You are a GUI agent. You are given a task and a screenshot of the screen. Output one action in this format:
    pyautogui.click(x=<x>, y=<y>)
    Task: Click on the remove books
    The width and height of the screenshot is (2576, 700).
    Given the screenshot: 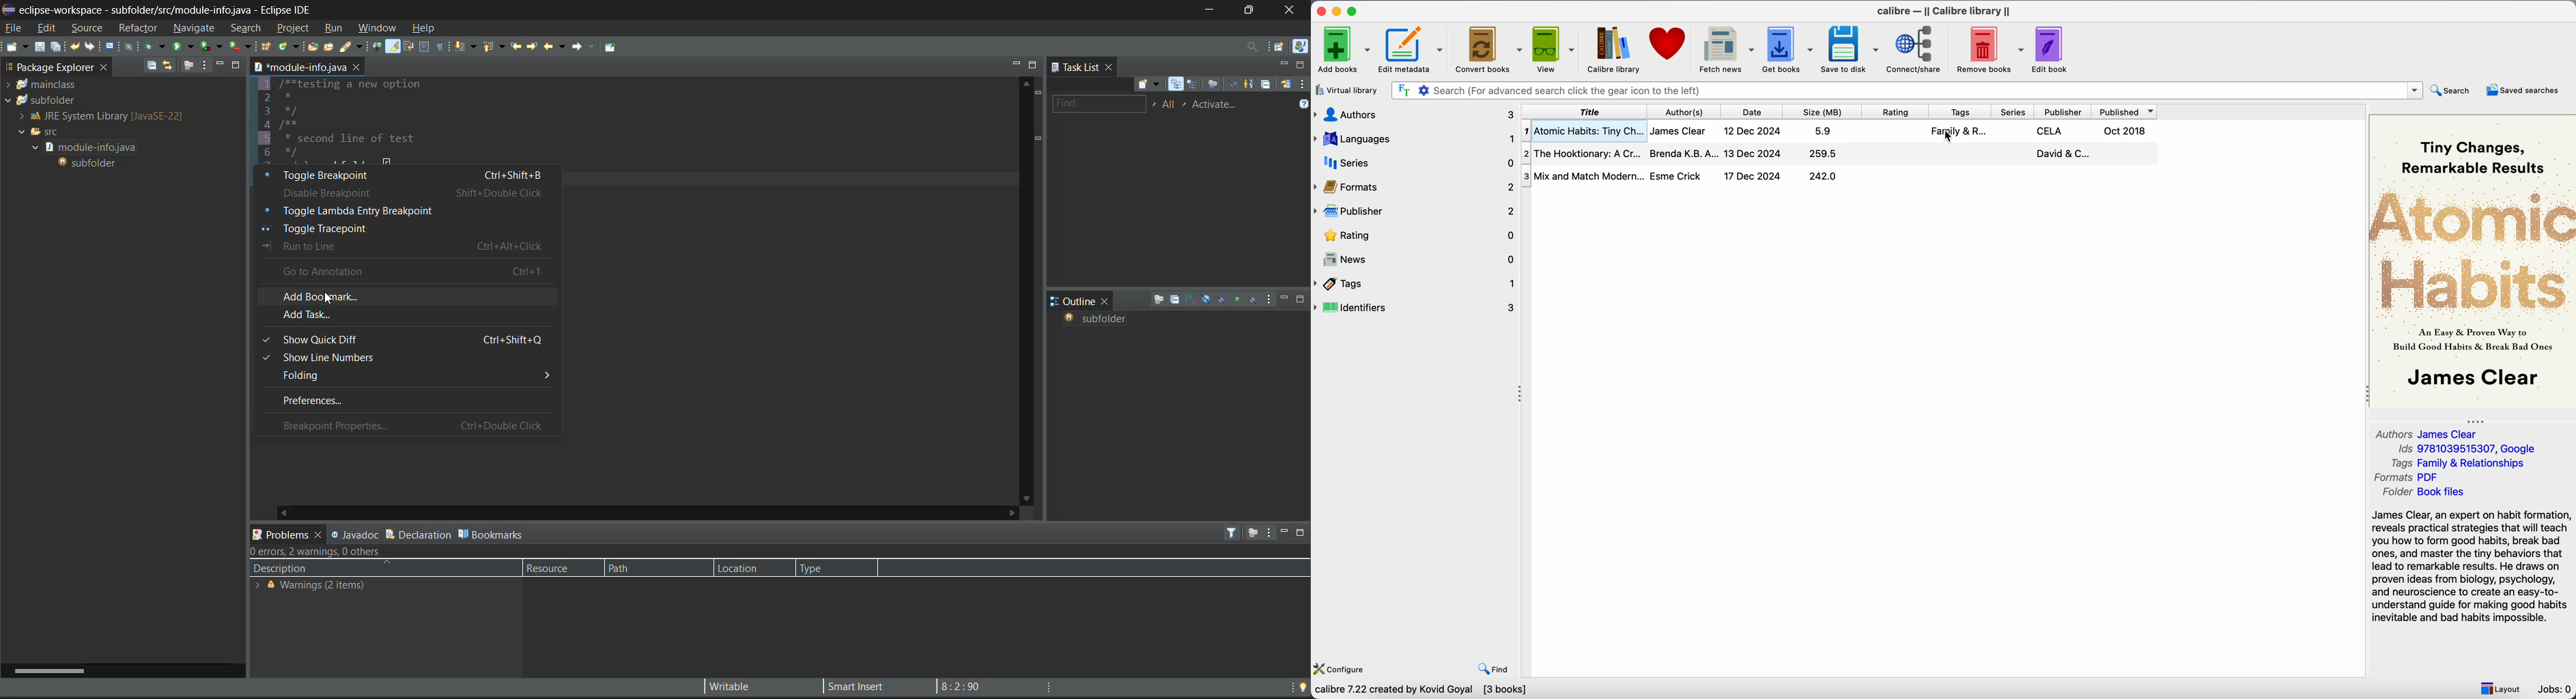 What is the action you would take?
    pyautogui.click(x=1987, y=49)
    